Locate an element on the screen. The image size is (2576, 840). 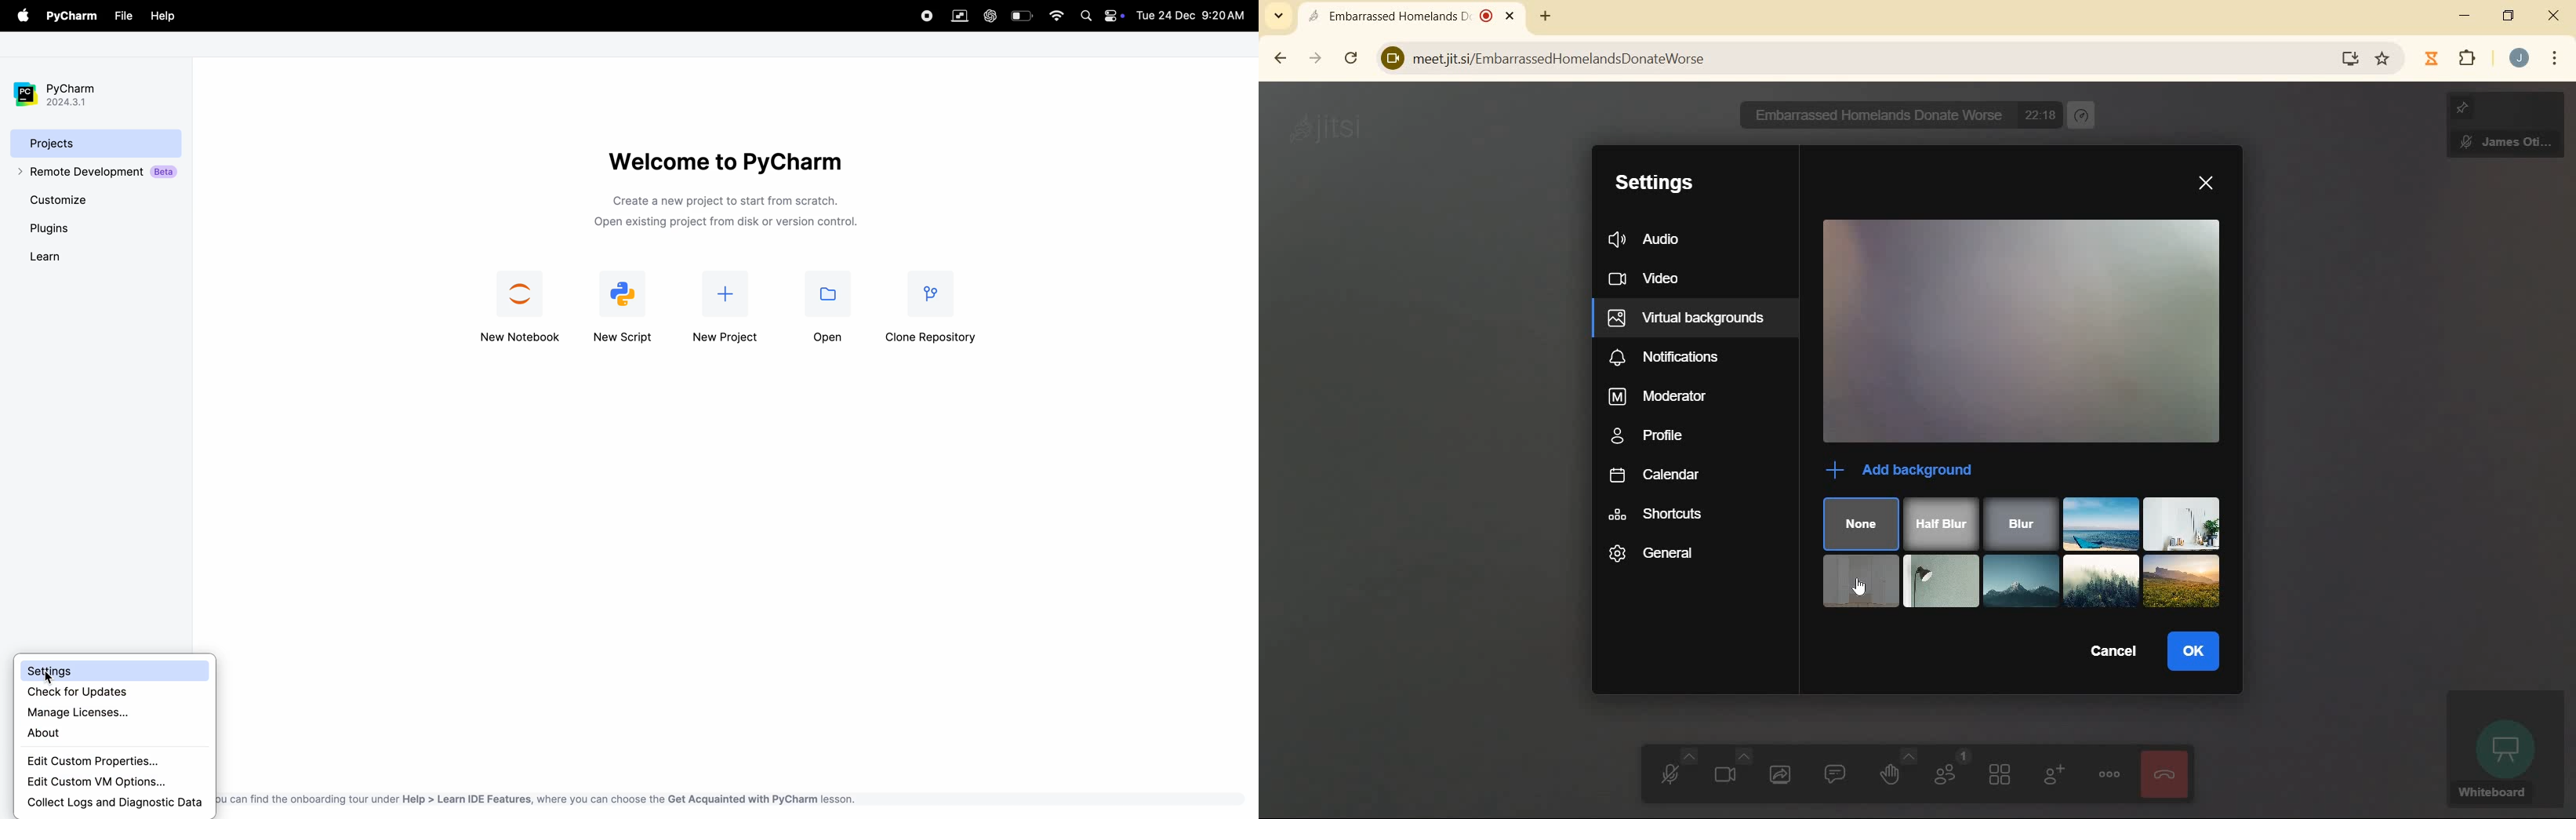
shortcuts is located at coordinates (1658, 514).